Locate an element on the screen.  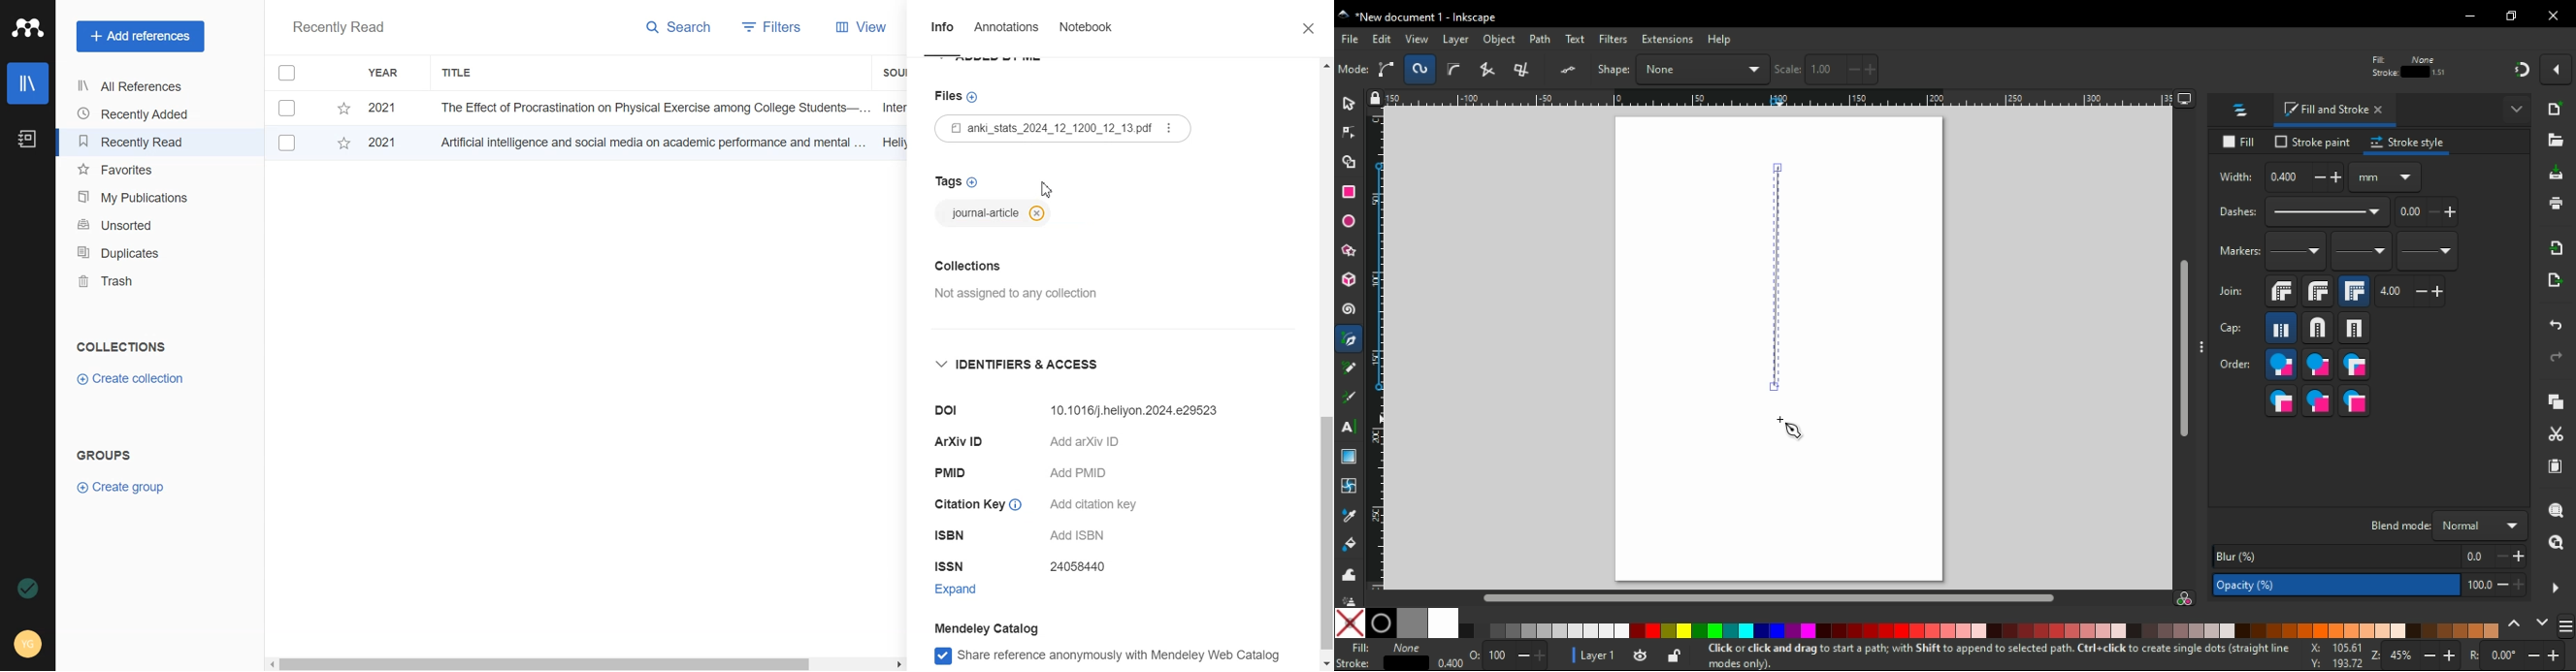
2021 is located at coordinates (389, 144).